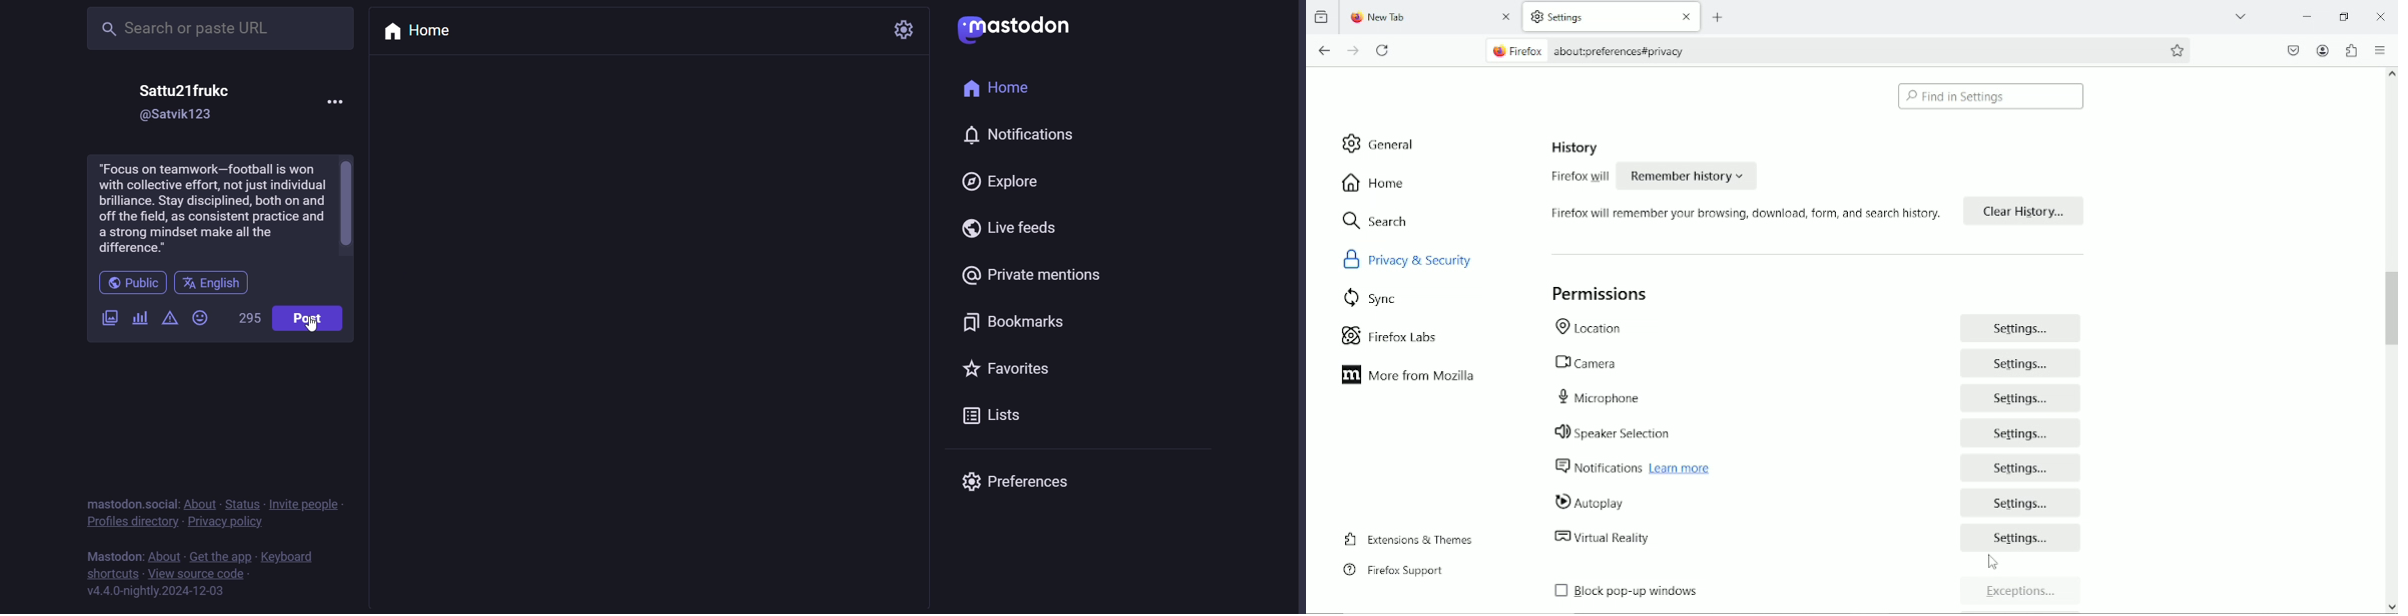 This screenshot has height=616, width=2408. What do you see at coordinates (1530, 52) in the screenshot?
I see `firefox` at bounding box center [1530, 52].